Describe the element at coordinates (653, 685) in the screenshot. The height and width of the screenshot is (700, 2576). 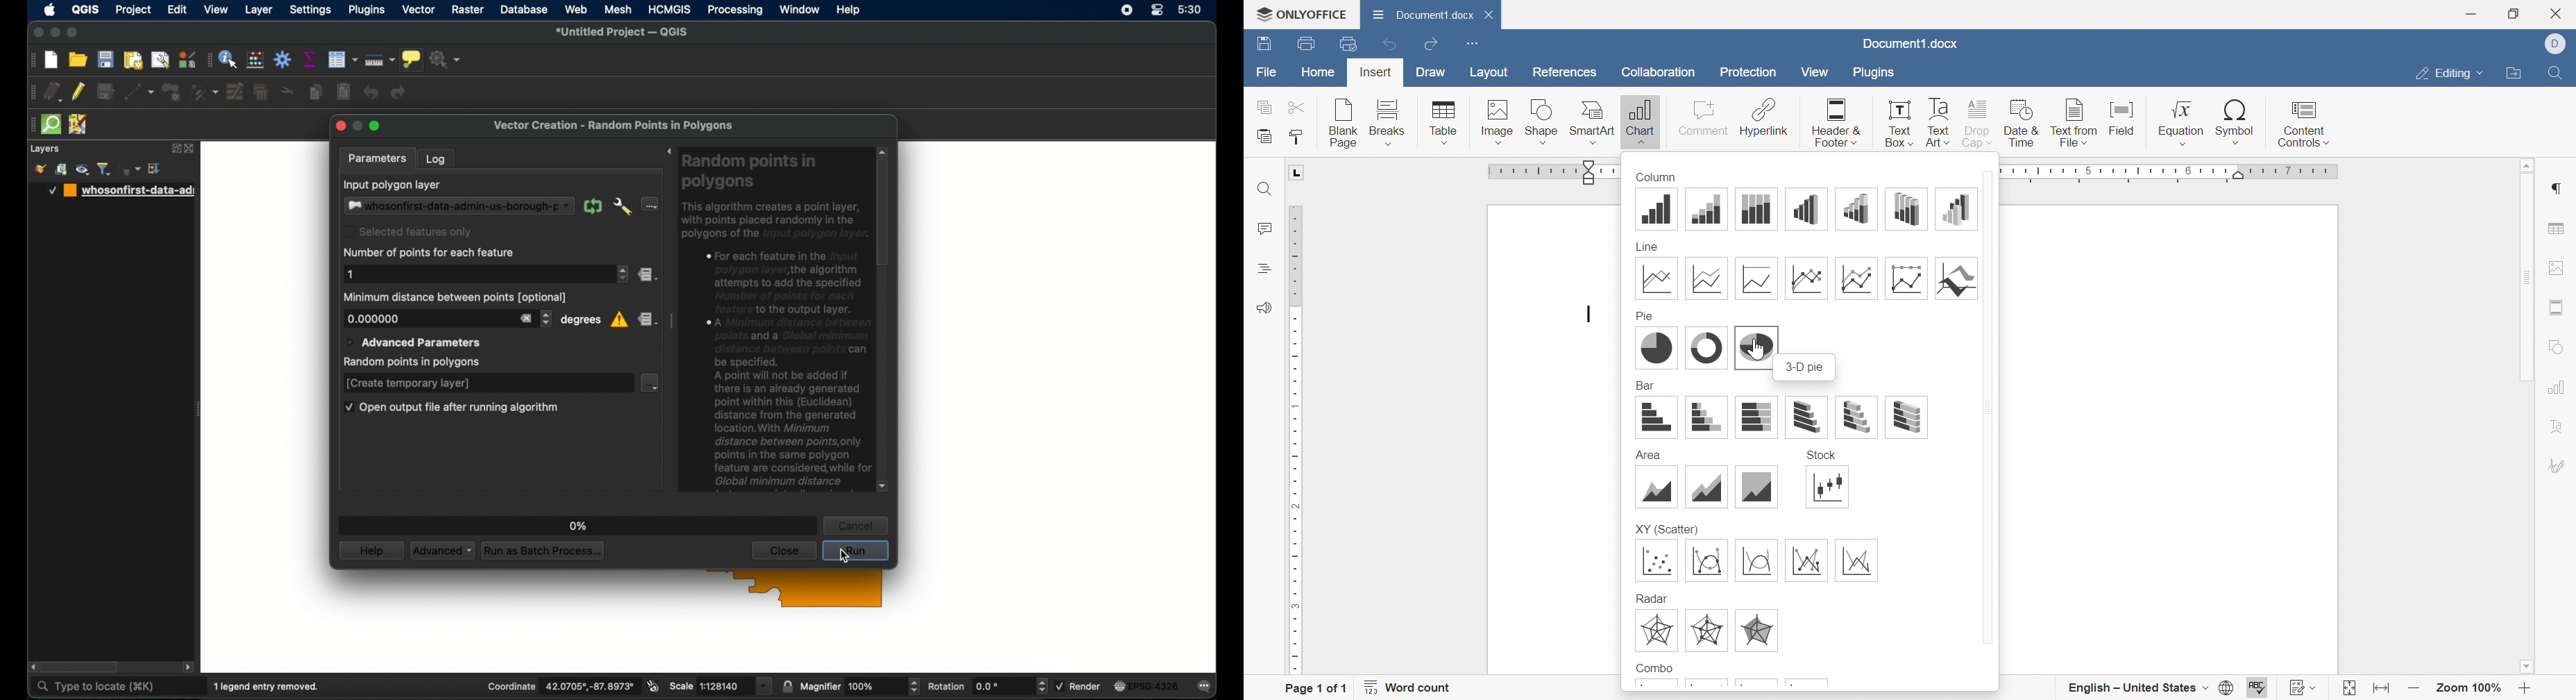
I see `toggle extents and  mouse display position ` at that location.